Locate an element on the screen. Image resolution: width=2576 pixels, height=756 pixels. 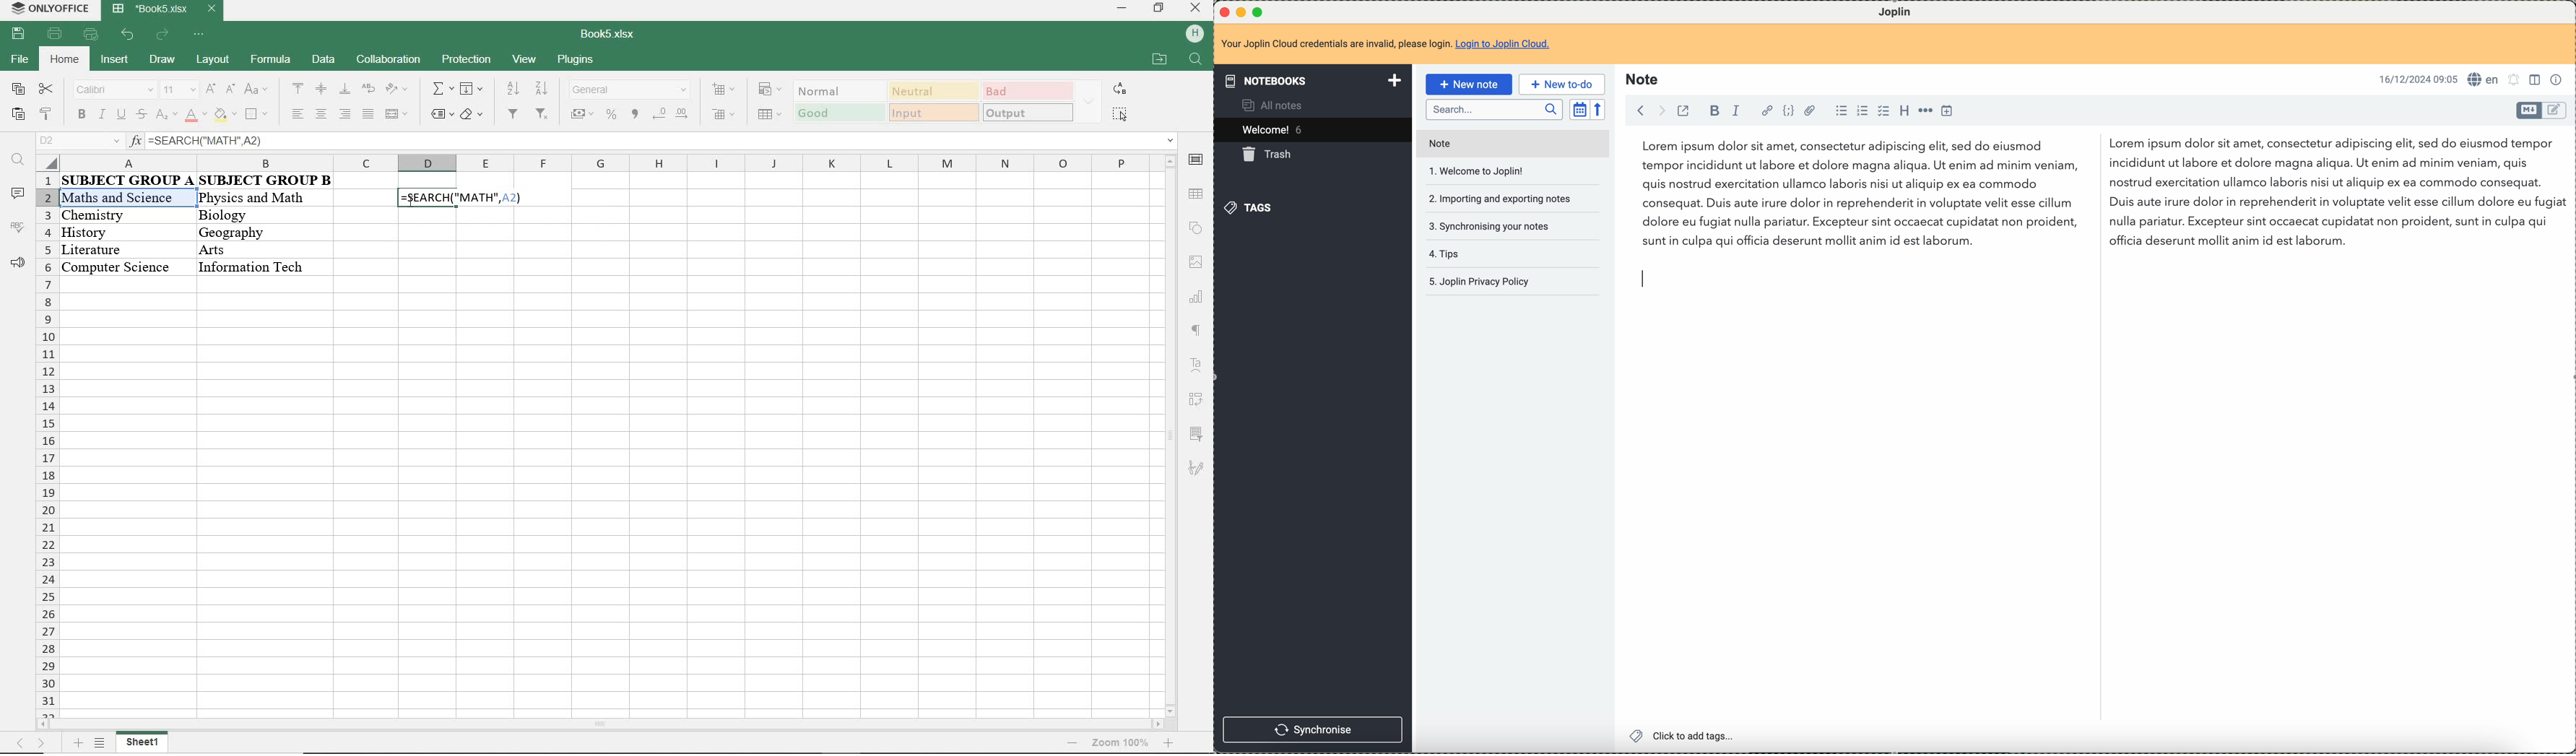
welcome is located at coordinates (1311, 130).